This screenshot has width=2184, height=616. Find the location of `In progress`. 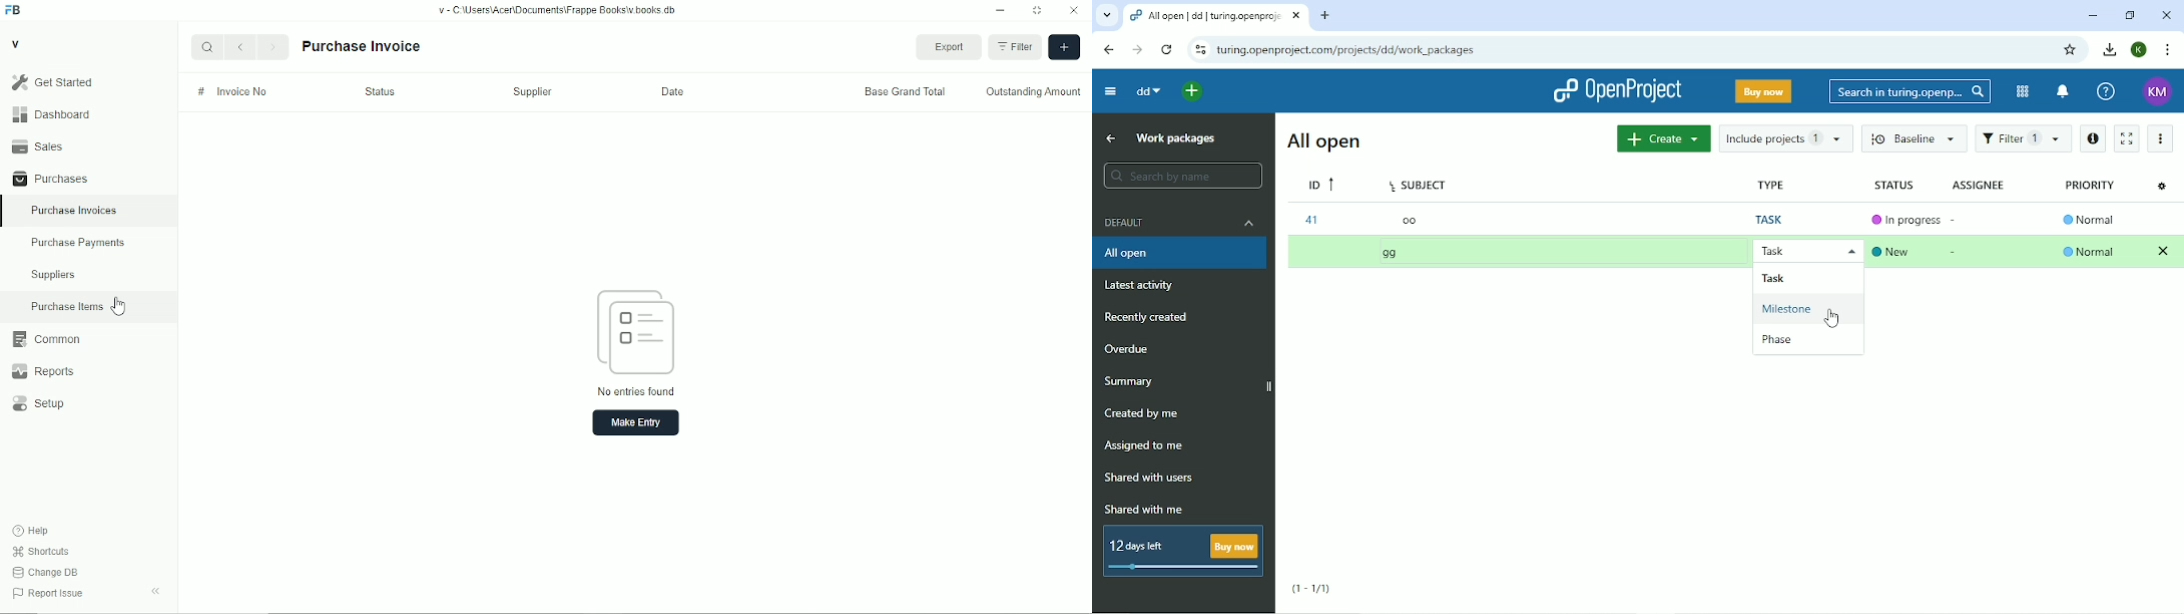

In progress is located at coordinates (1902, 220).